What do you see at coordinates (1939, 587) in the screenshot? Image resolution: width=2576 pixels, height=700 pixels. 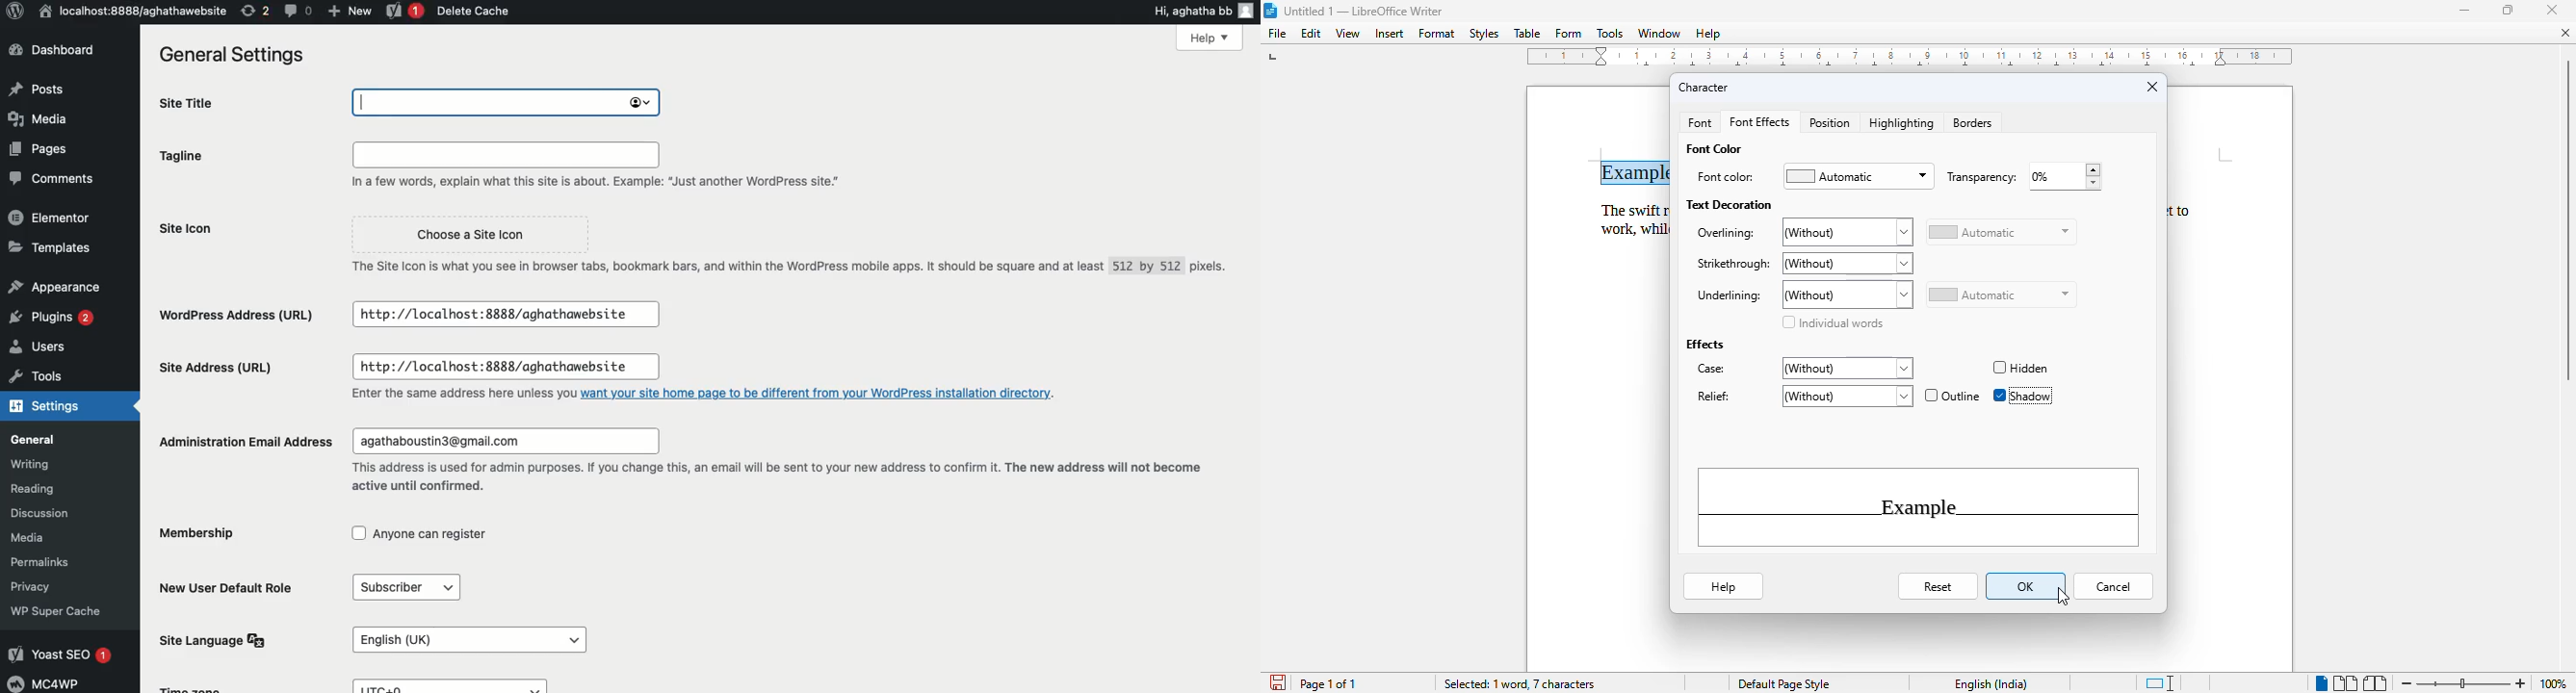 I see `reset` at bounding box center [1939, 587].